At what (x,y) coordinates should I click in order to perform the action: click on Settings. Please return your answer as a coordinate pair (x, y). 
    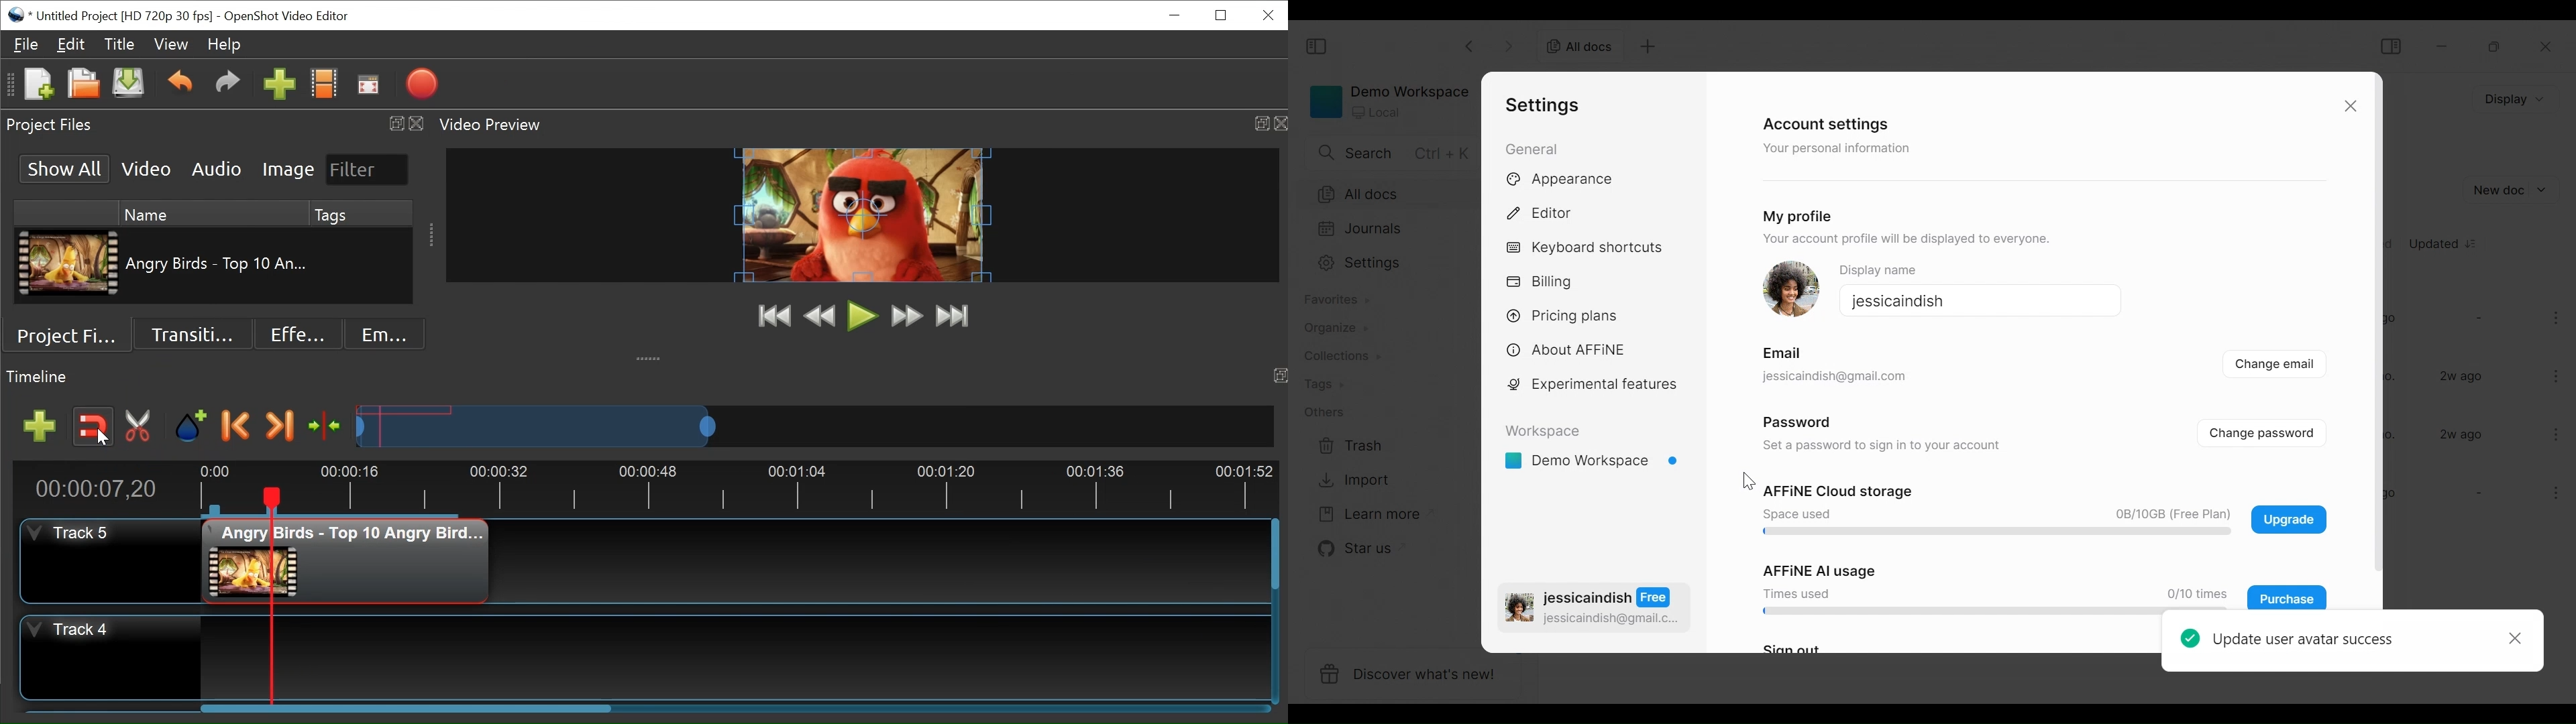
    Looking at the image, I should click on (1389, 265).